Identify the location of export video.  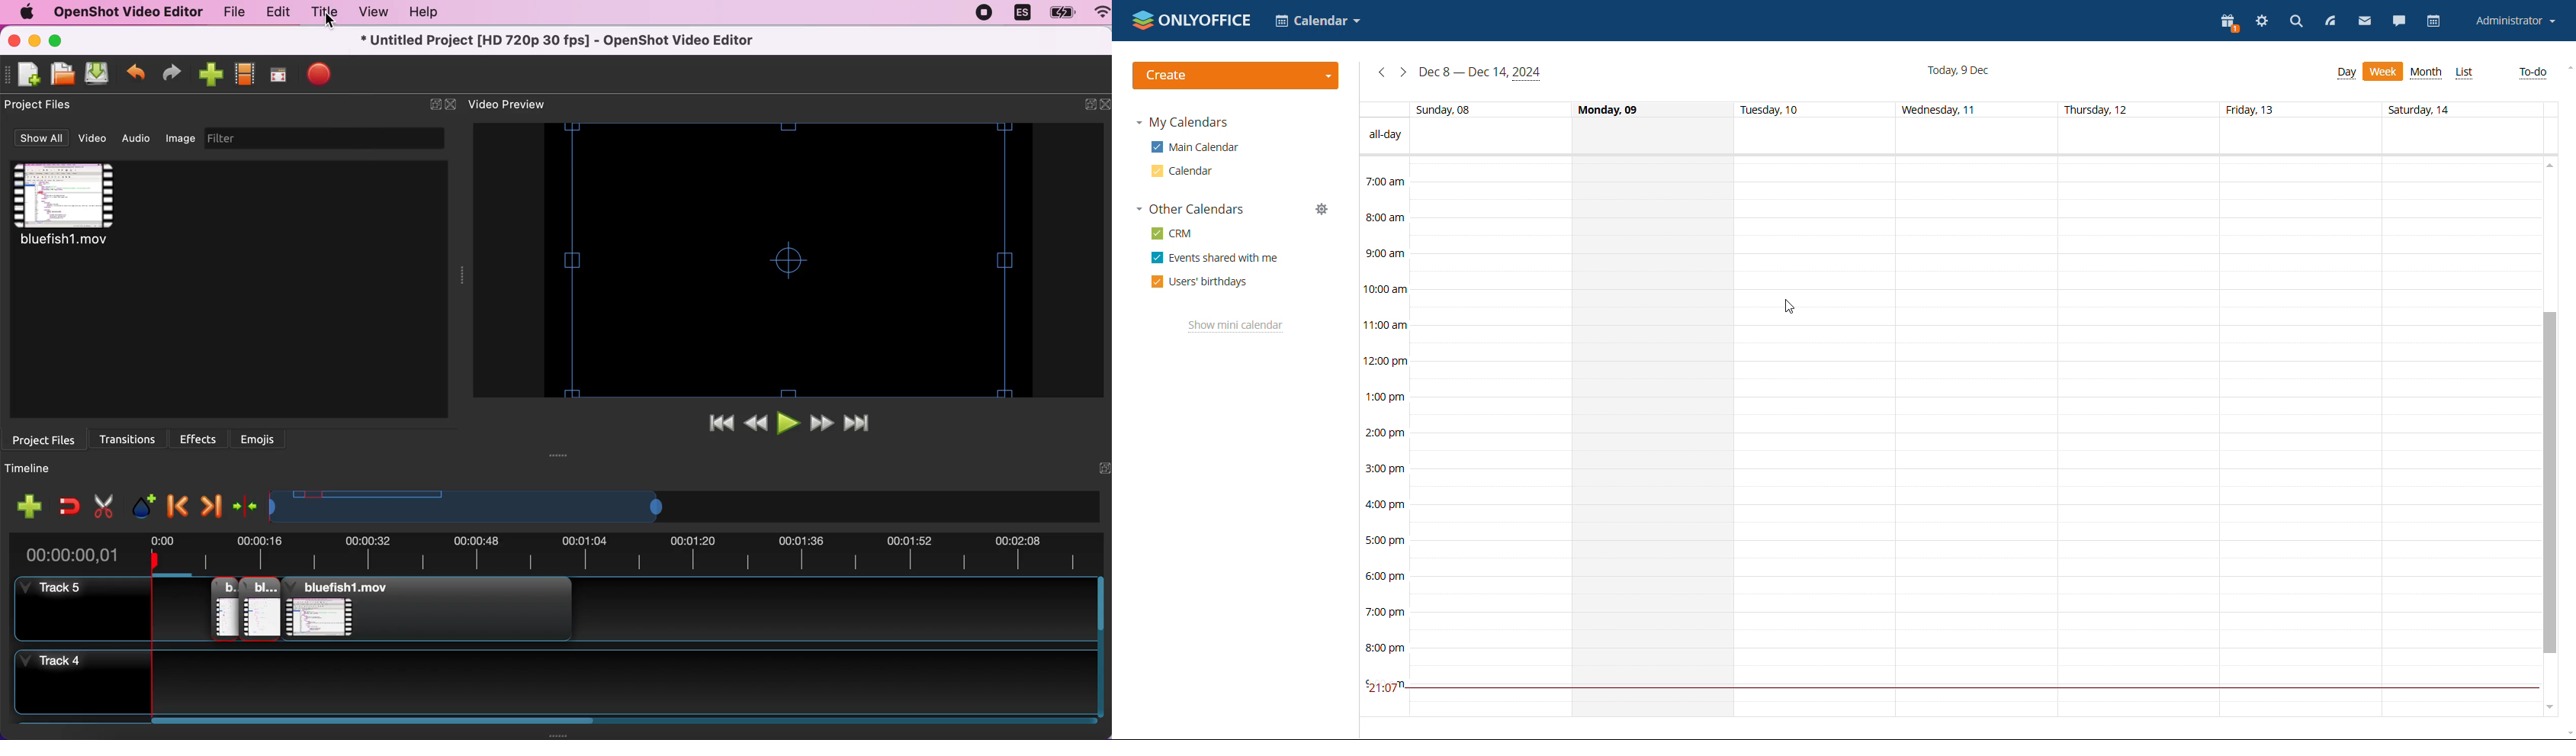
(320, 76).